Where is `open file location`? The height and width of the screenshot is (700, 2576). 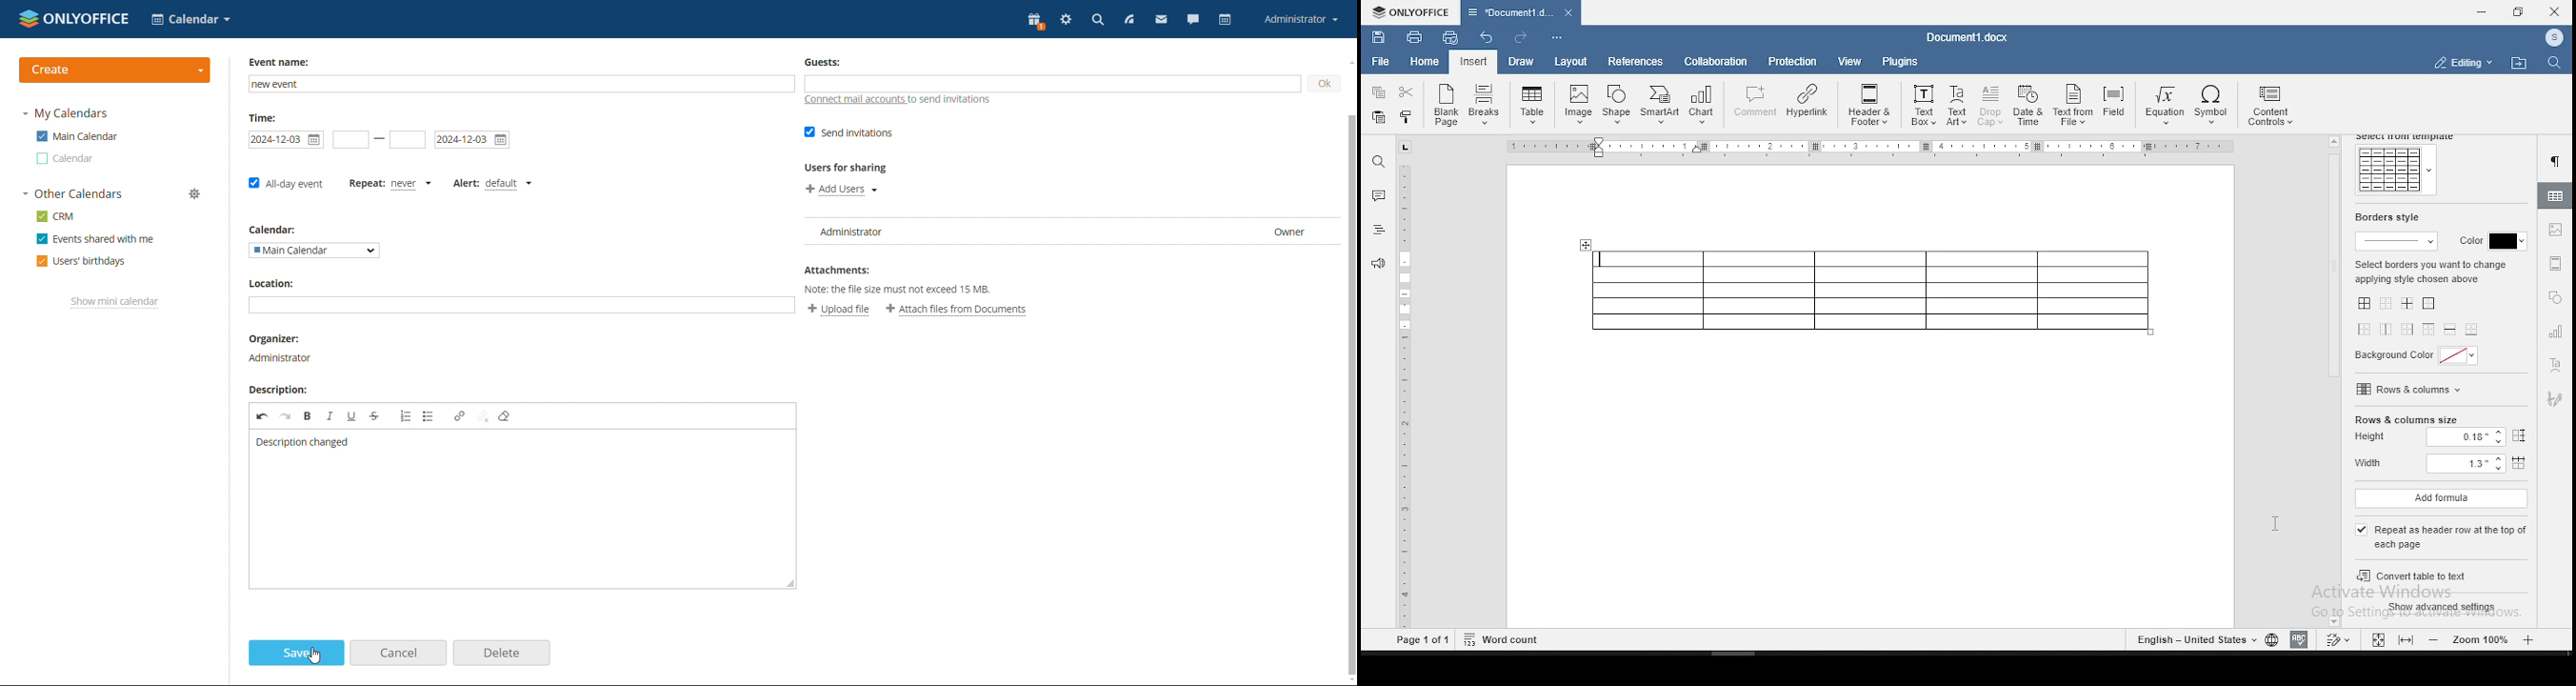 open file location is located at coordinates (2519, 63).